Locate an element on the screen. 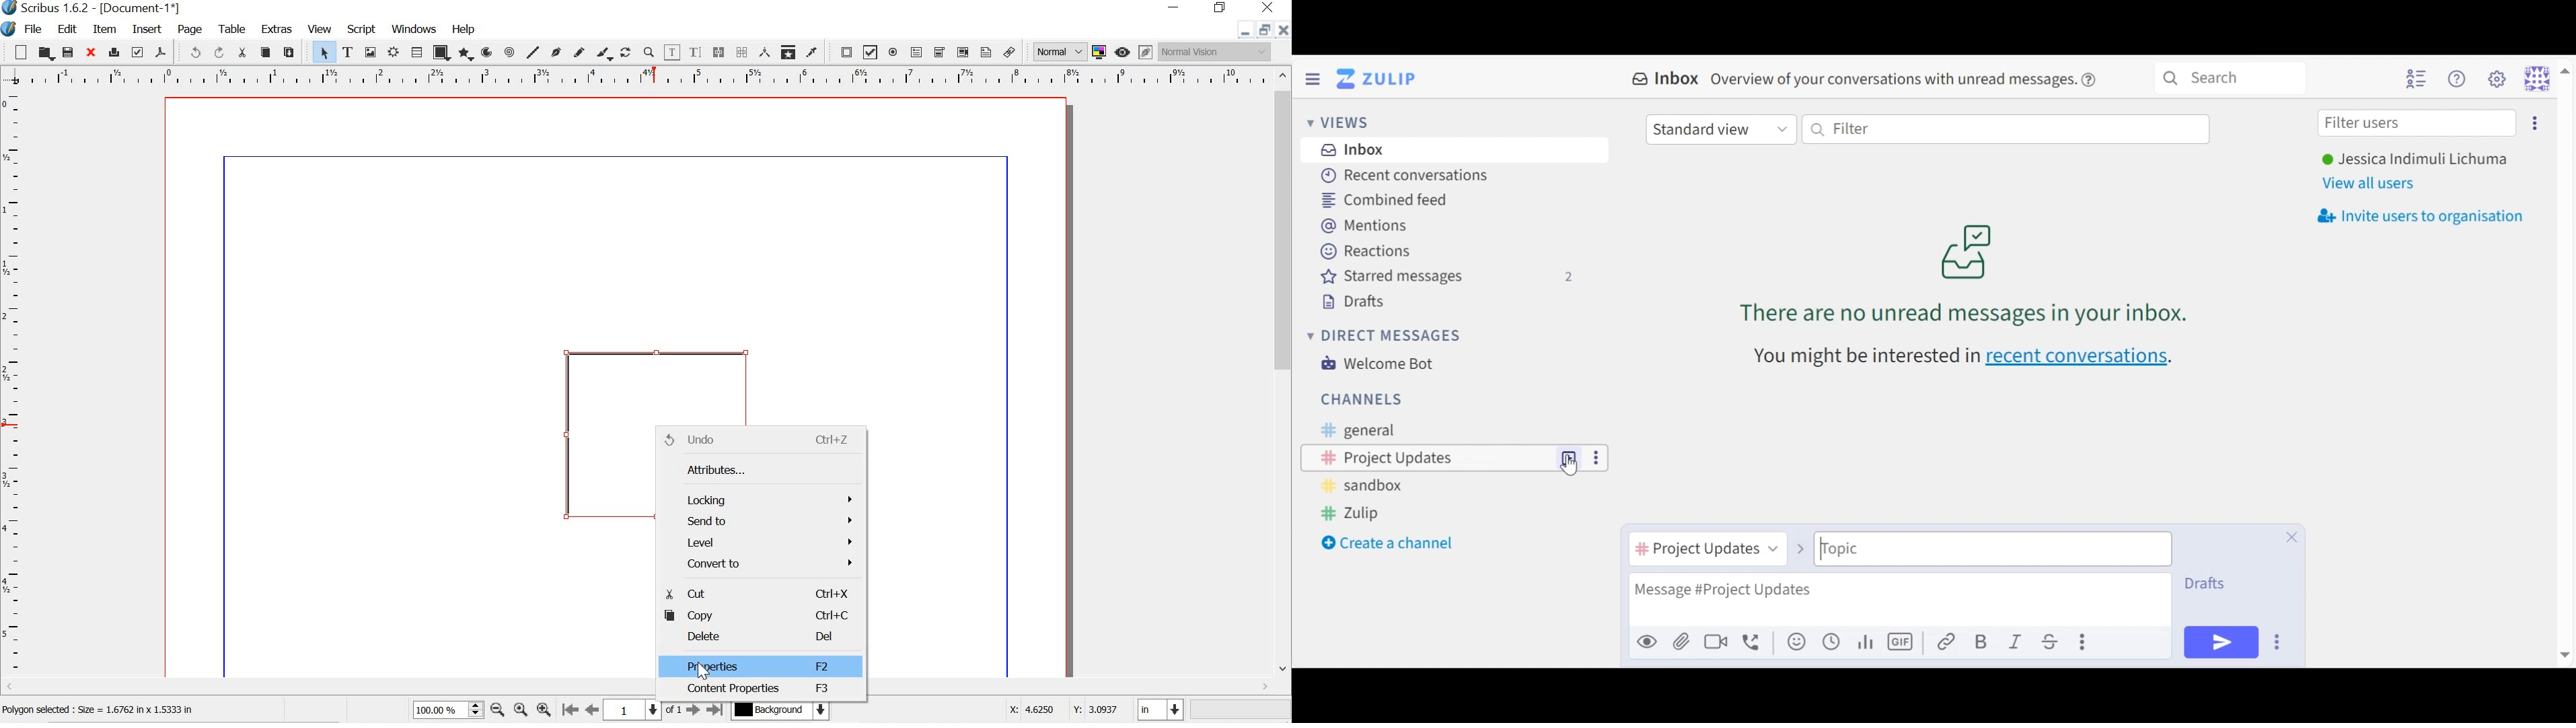 The height and width of the screenshot is (728, 2576). no unread messages is located at coordinates (1967, 272).